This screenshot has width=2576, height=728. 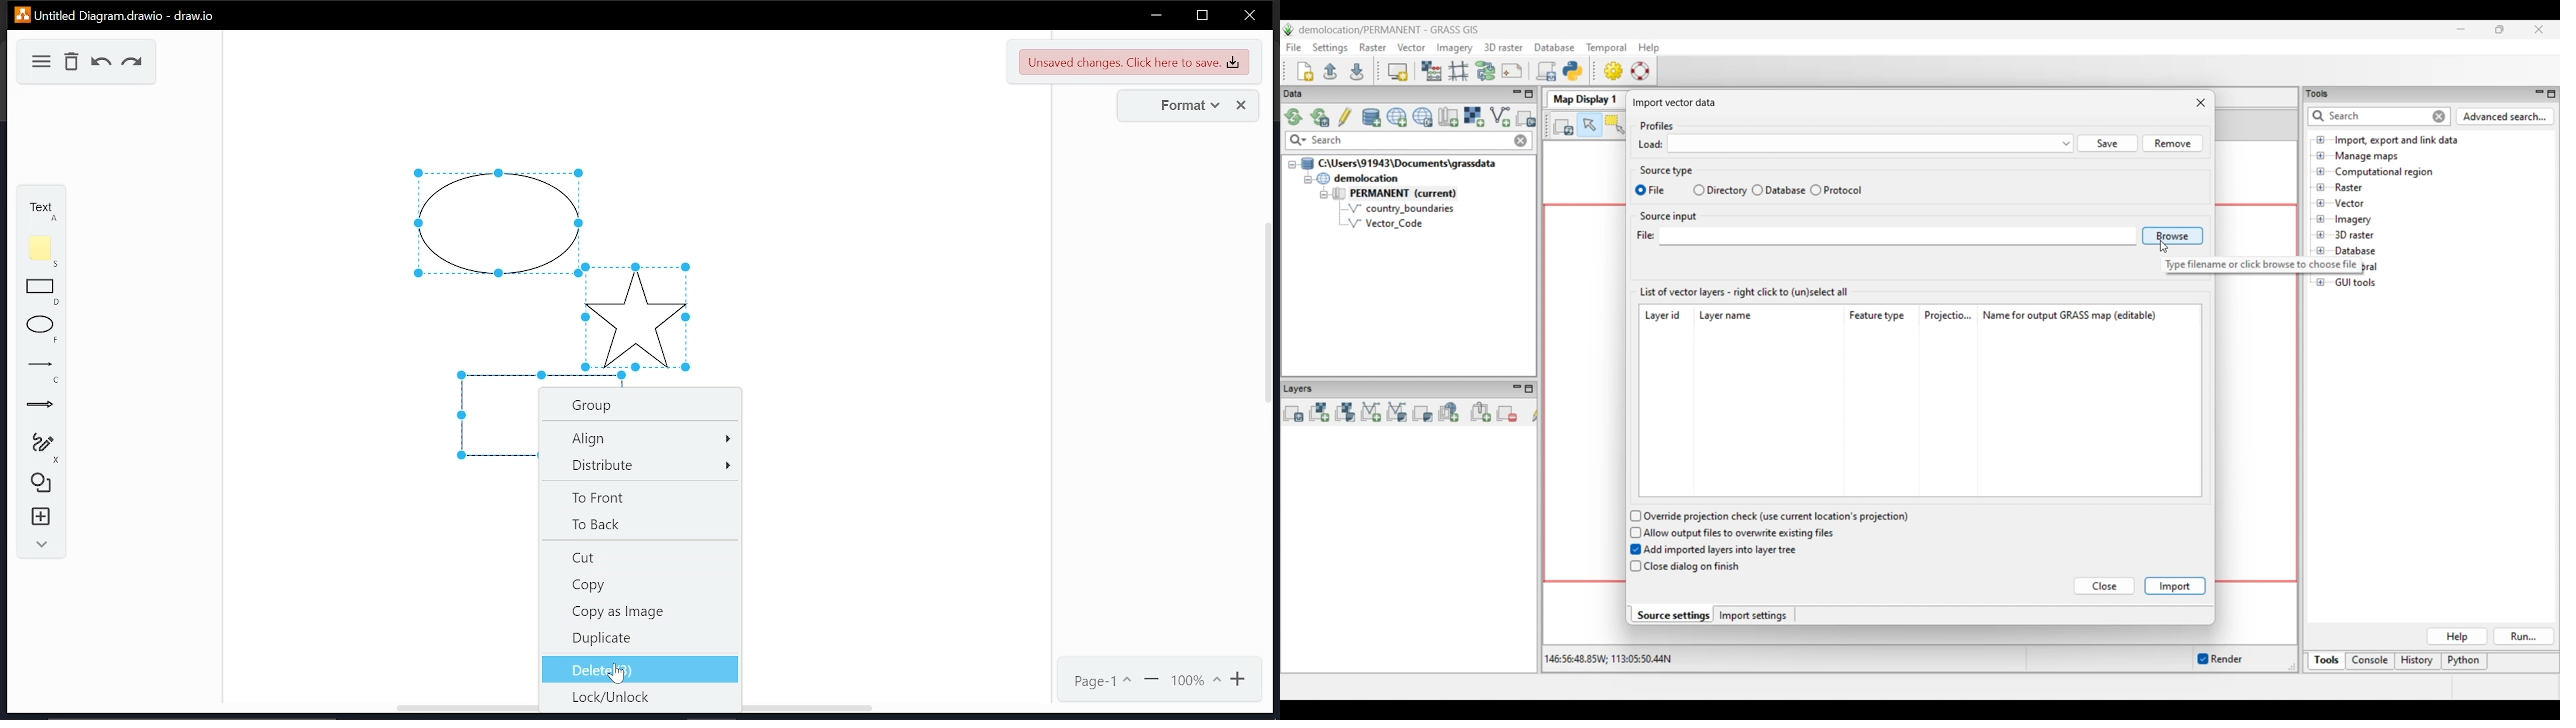 What do you see at coordinates (39, 545) in the screenshot?
I see `collapse` at bounding box center [39, 545].